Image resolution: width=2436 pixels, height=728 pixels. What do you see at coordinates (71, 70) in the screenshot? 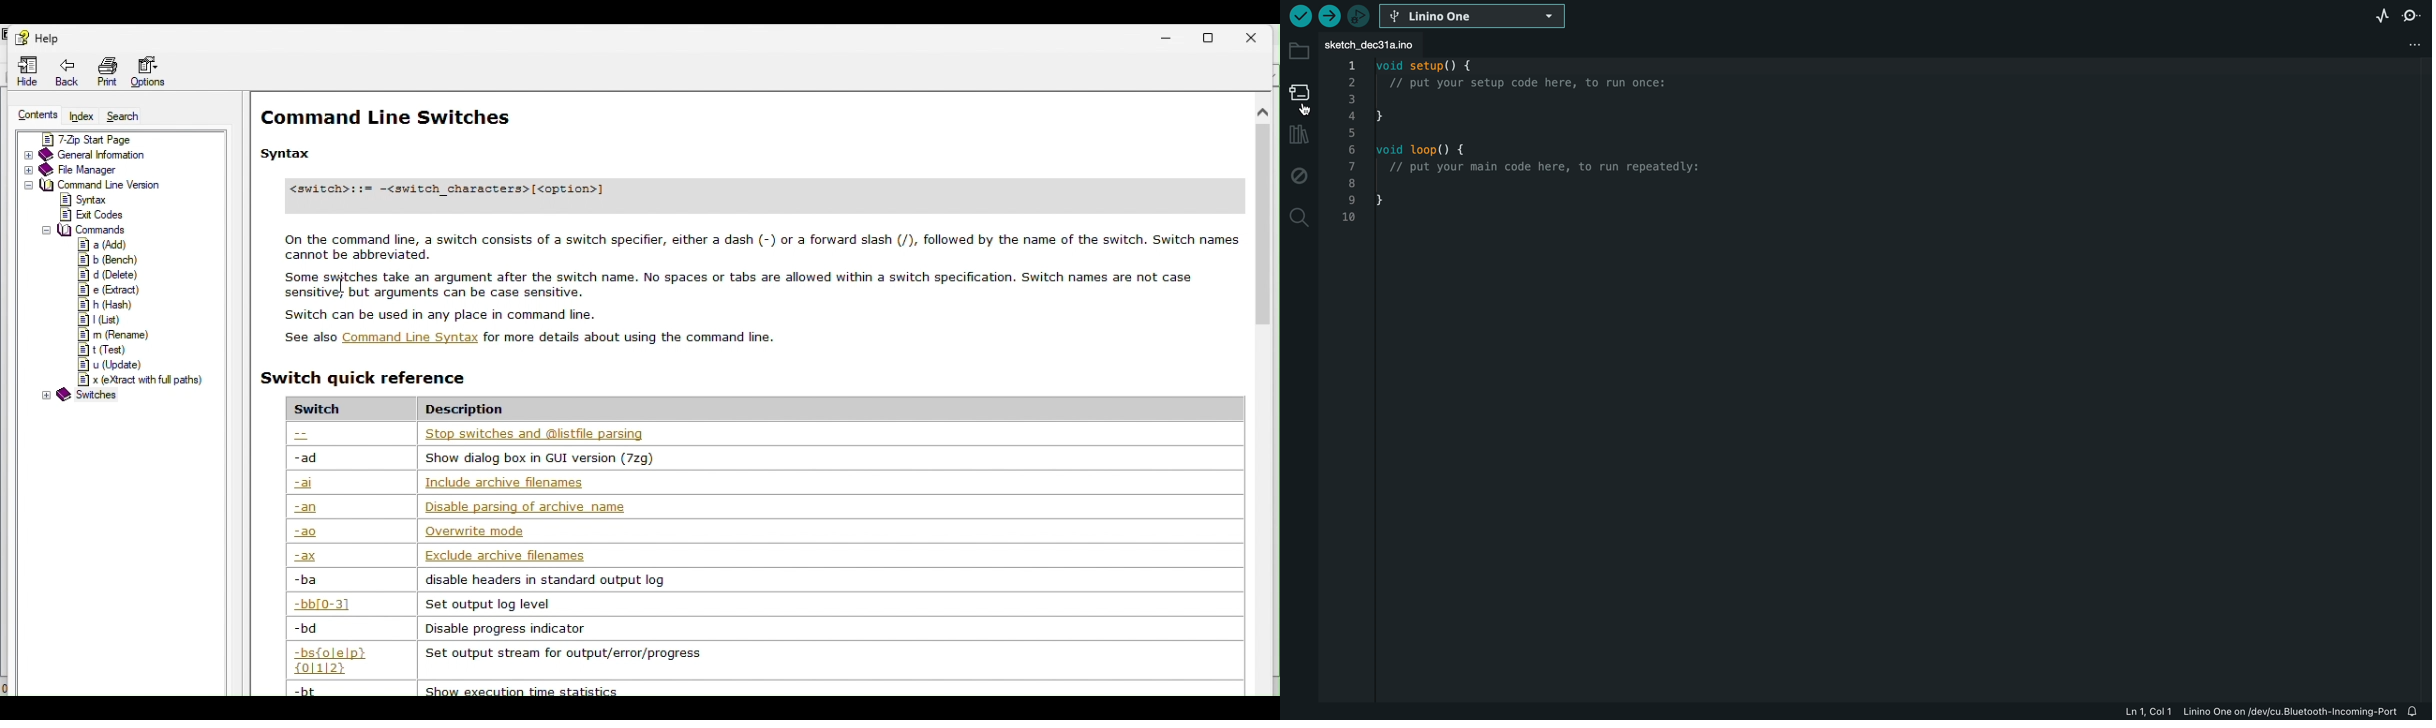
I see `Back ` at bounding box center [71, 70].